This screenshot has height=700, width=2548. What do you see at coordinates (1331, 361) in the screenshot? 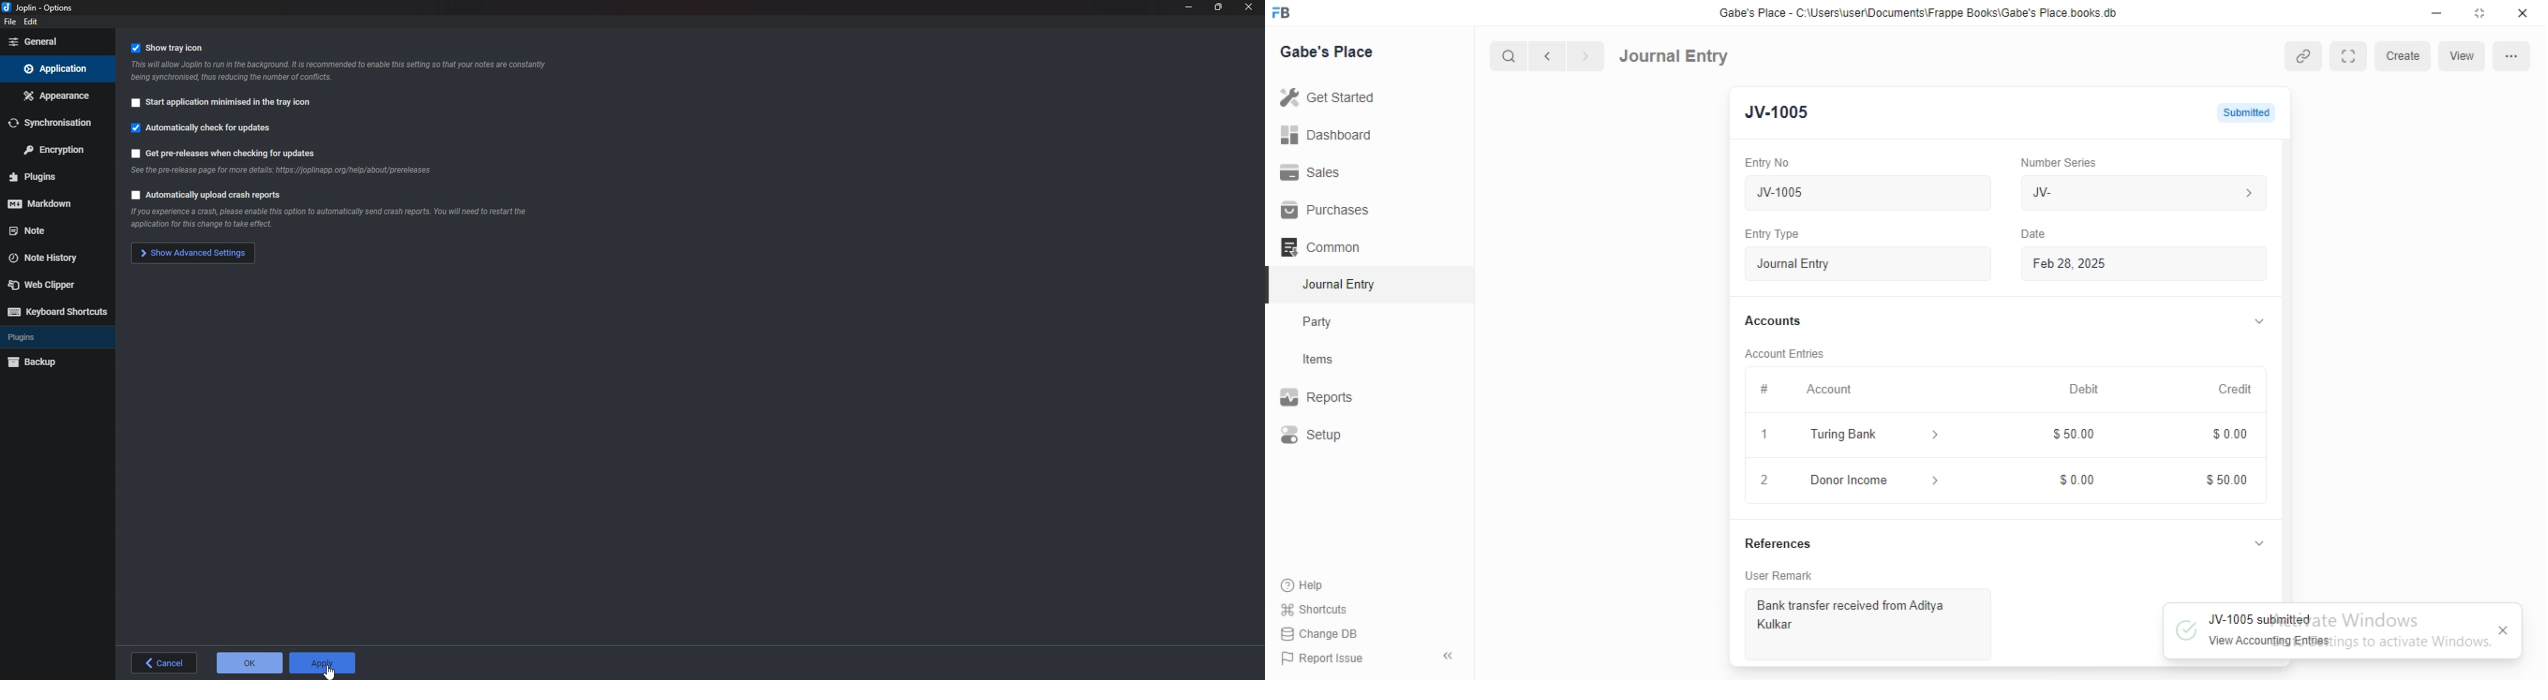
I see `items` at bounding box center [1331, 361].